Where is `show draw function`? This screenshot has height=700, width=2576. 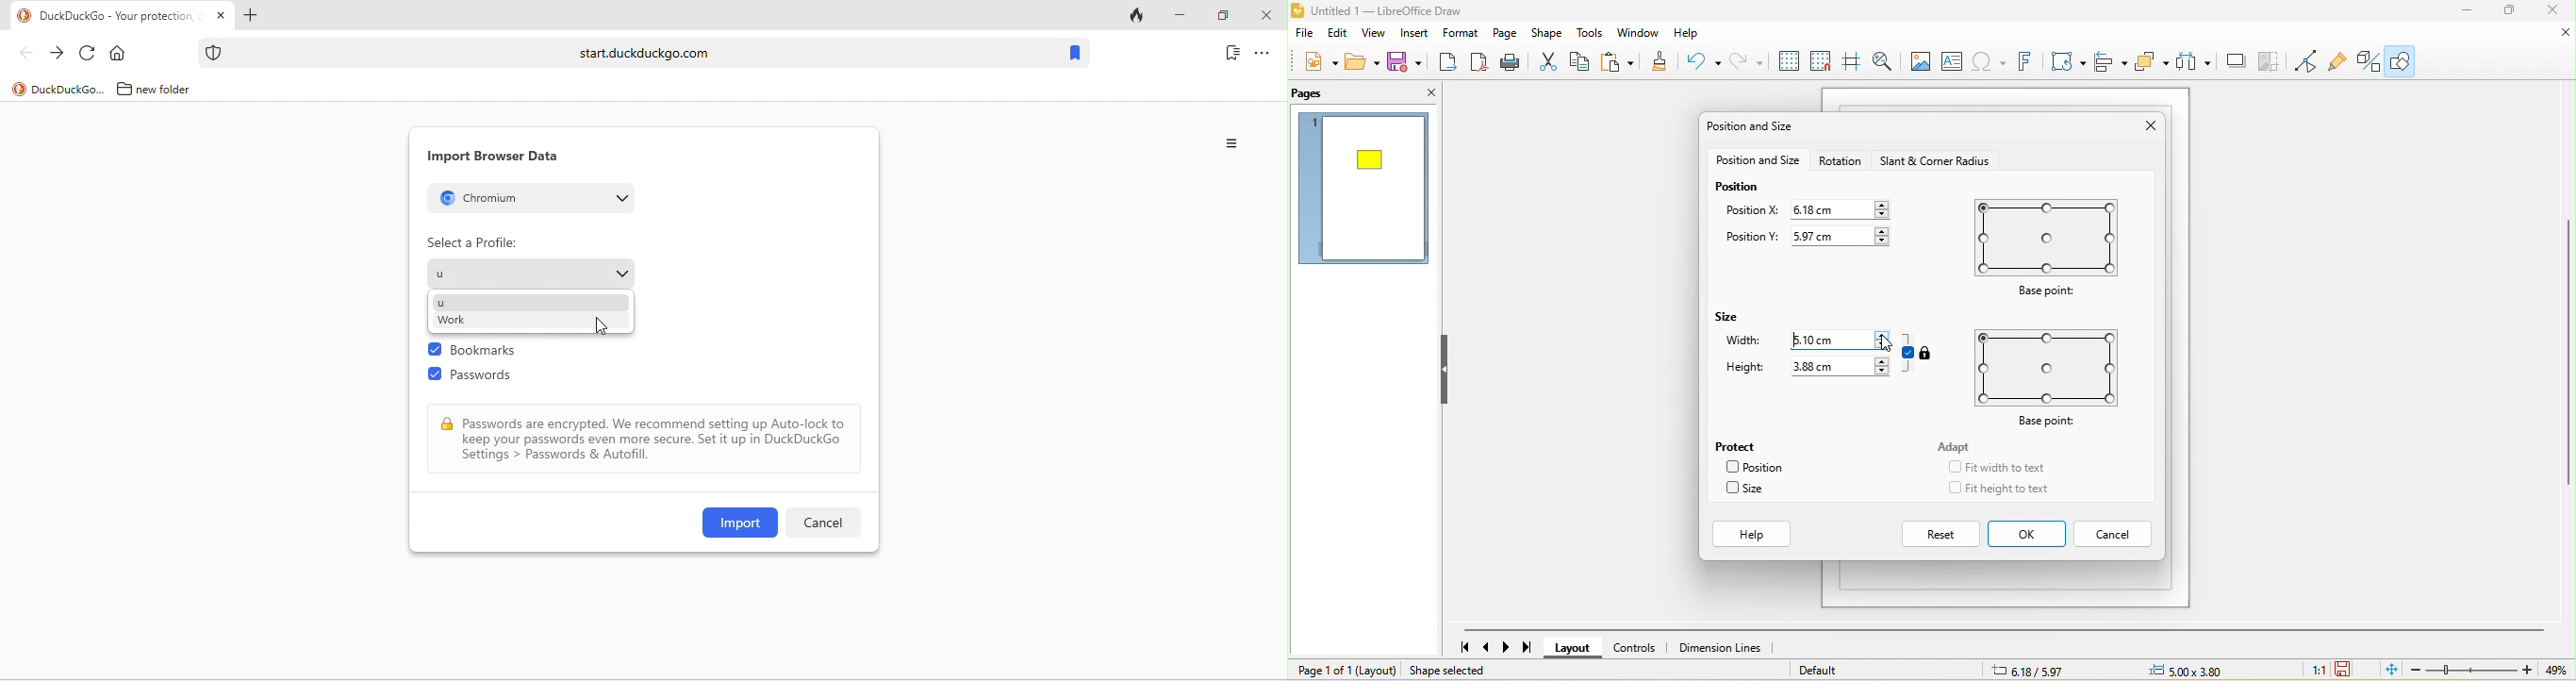 show draw function is located at coordinates (2403, 62).